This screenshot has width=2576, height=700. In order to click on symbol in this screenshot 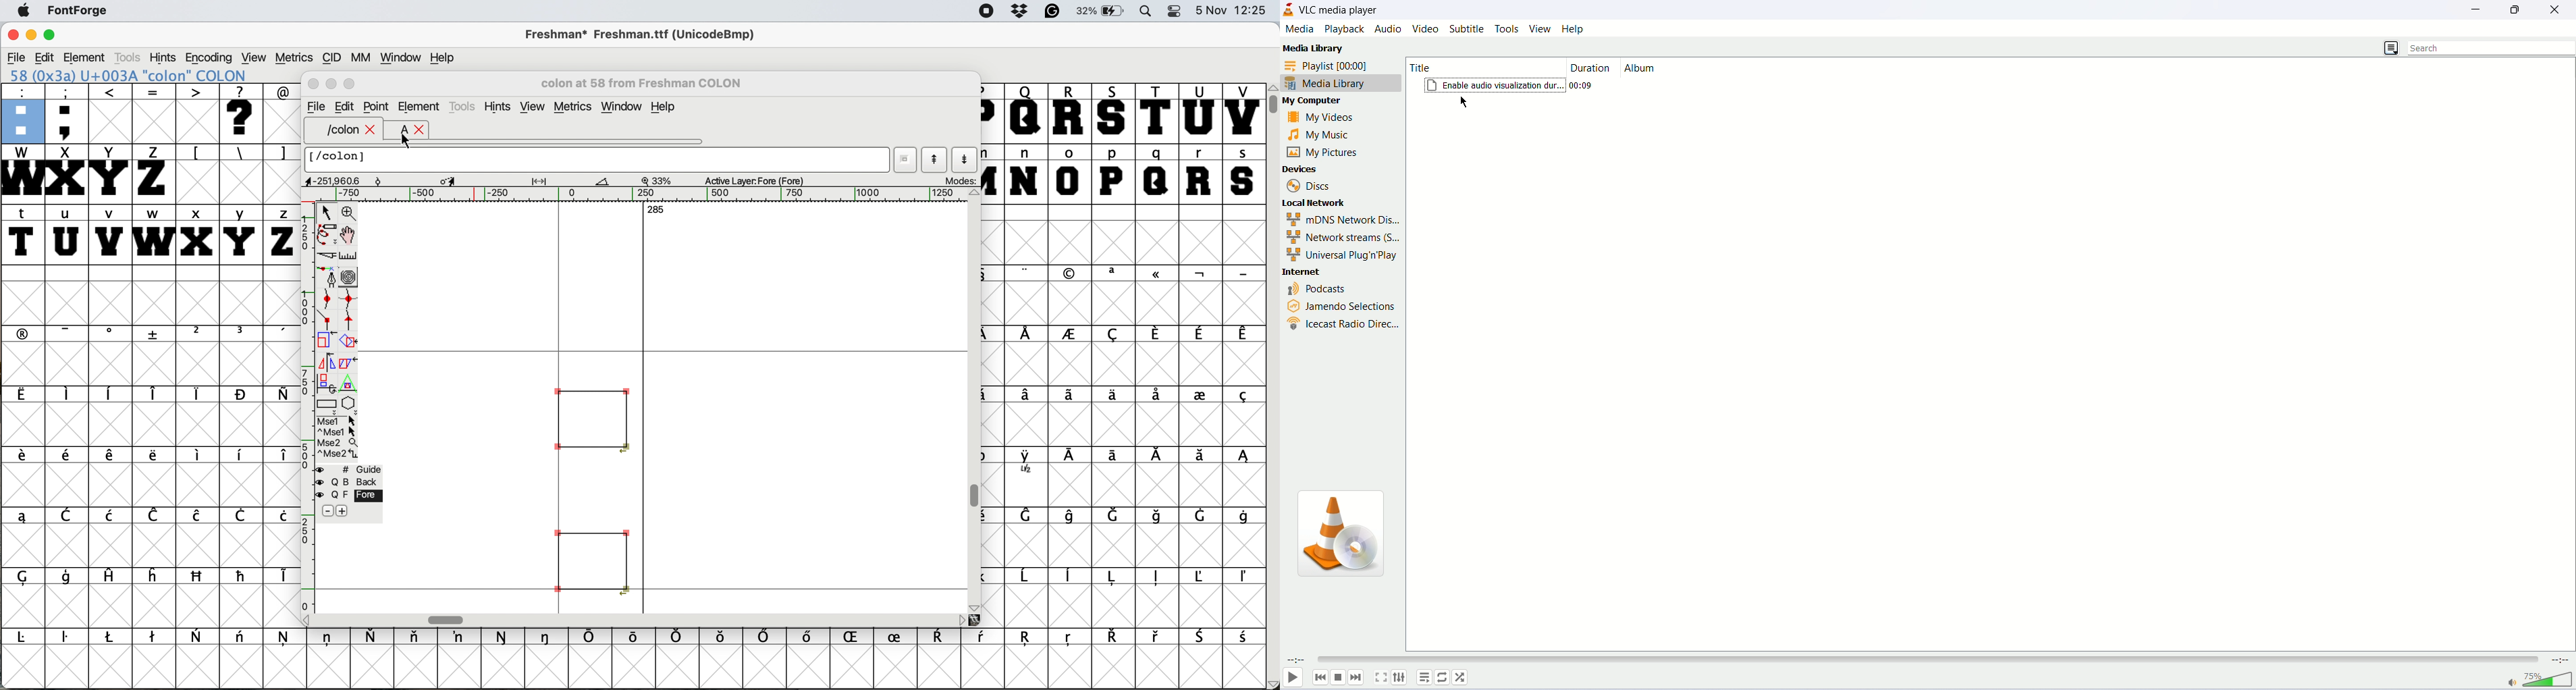, I will do `click(1242, 273)`.